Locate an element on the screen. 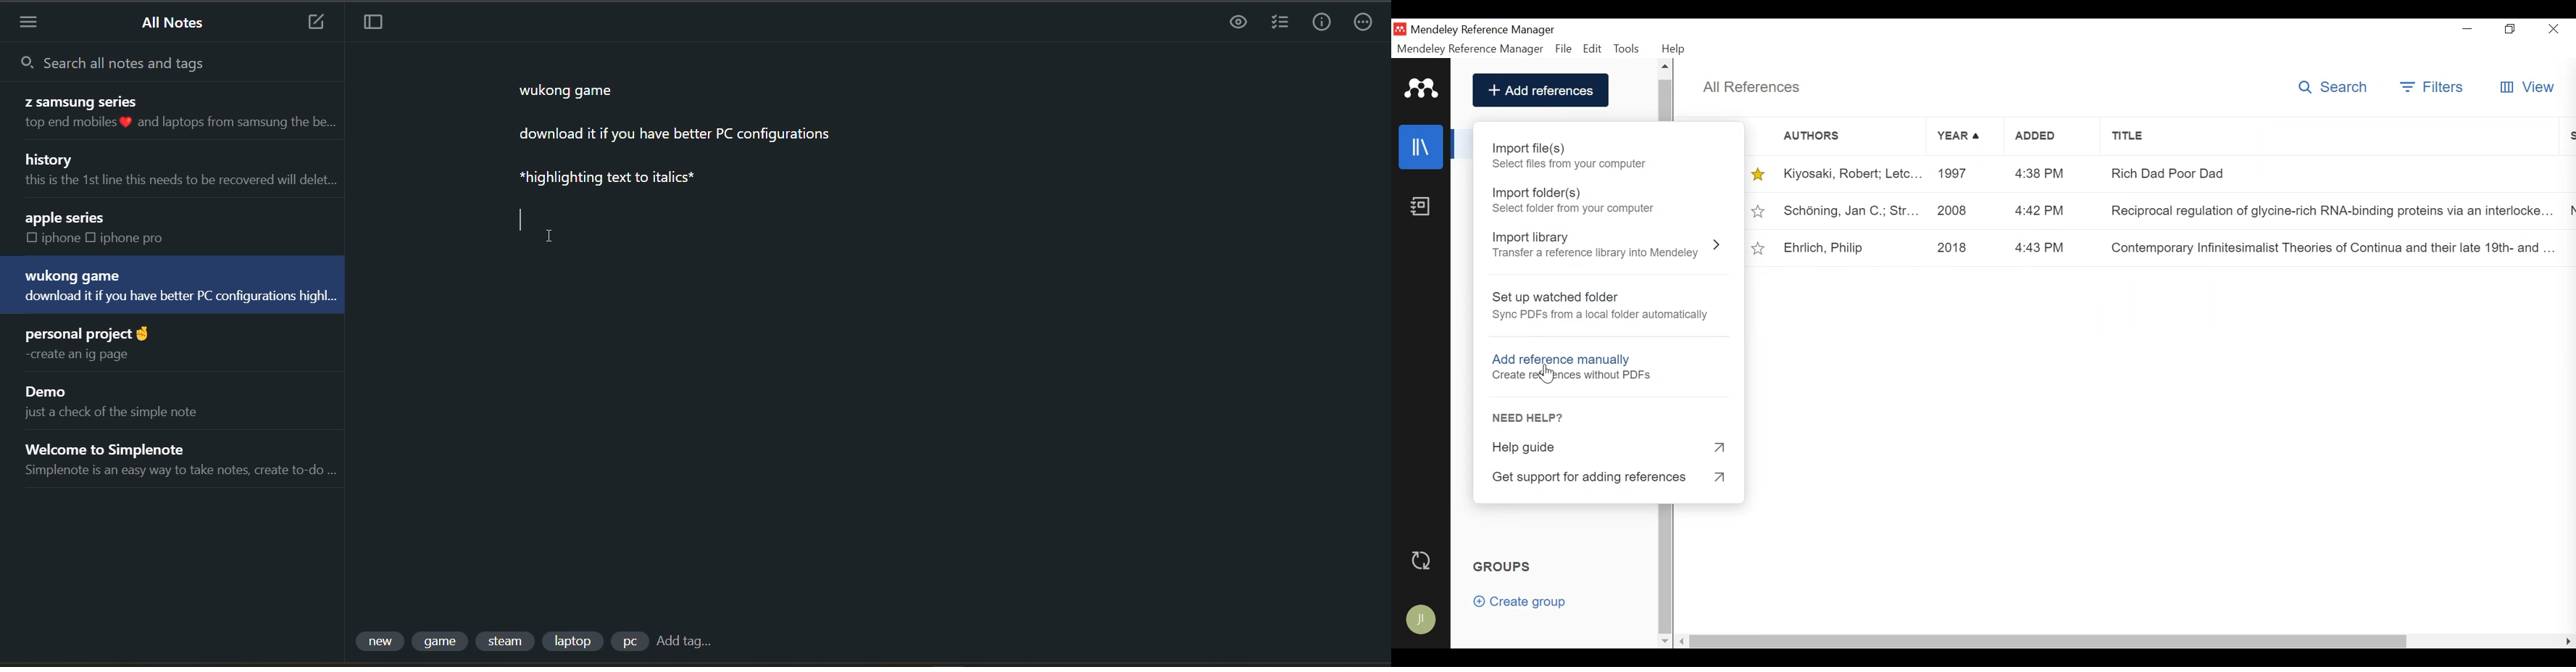  View is located at coordinates (2531, 86).